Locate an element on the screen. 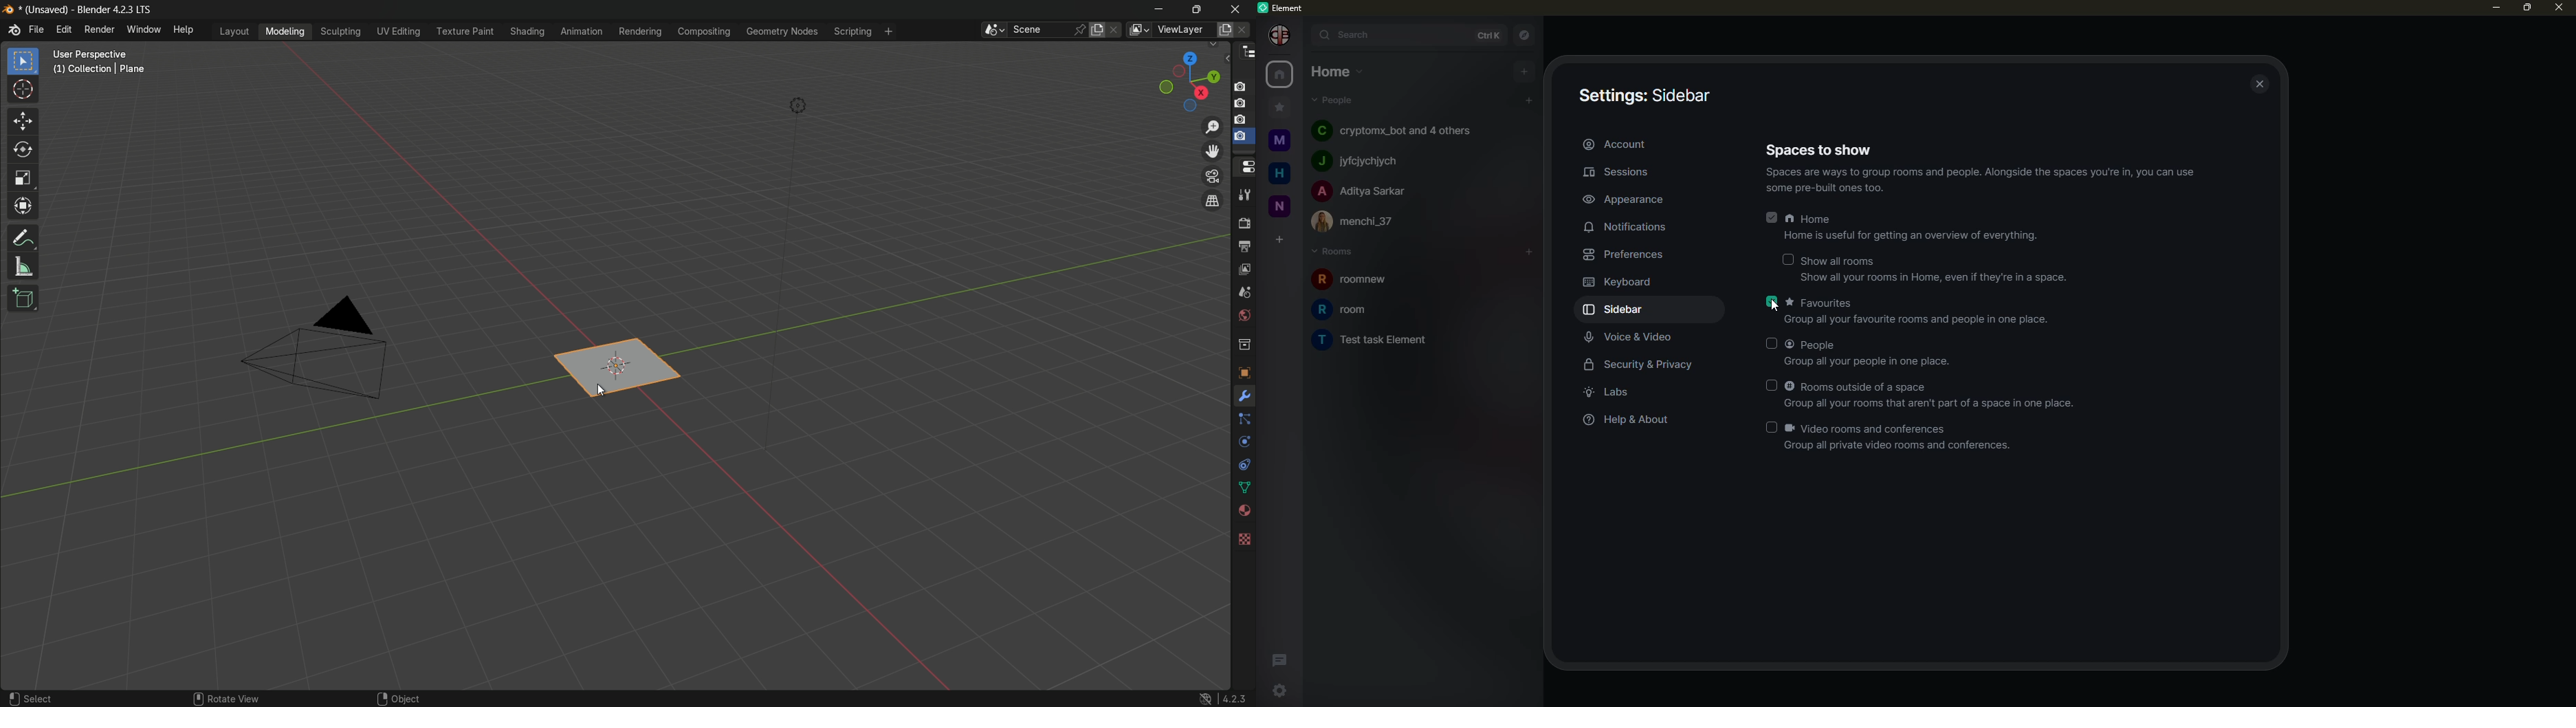 The height and width of the screenshot is (728, 2576). people is located at coordinates (1361, 221).